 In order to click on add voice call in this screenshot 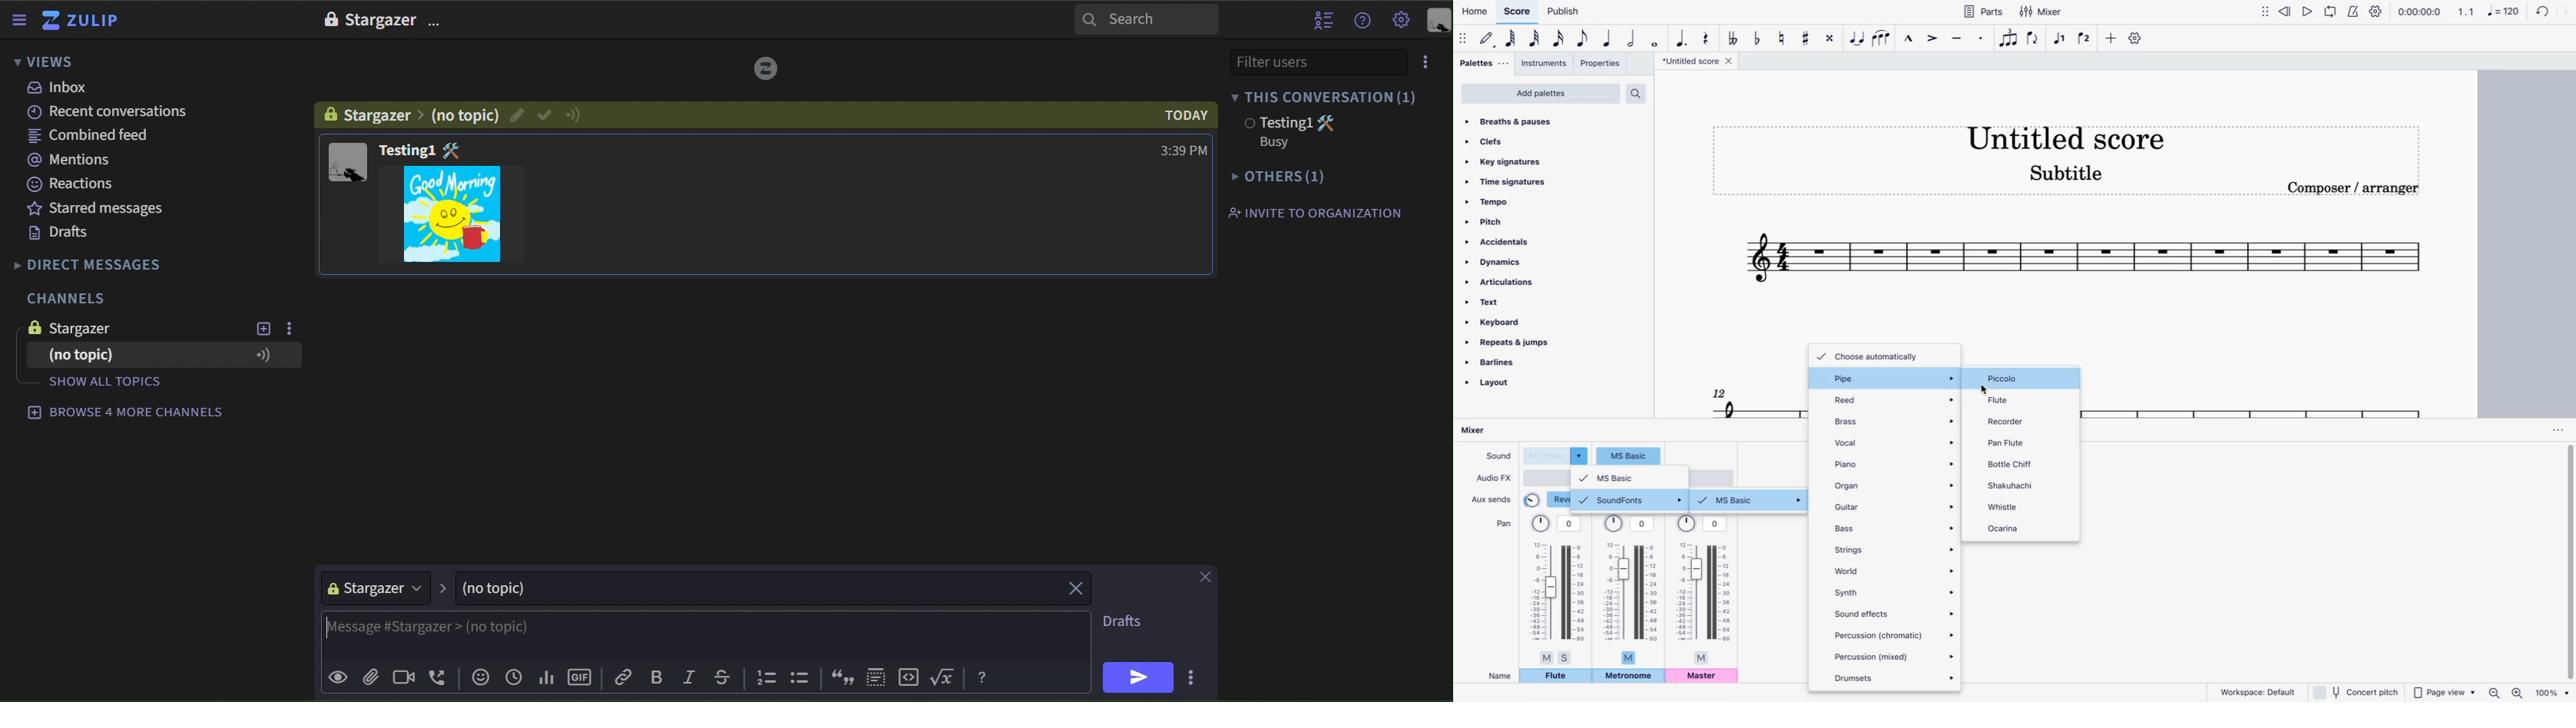, I will do `click(439, 678)`.